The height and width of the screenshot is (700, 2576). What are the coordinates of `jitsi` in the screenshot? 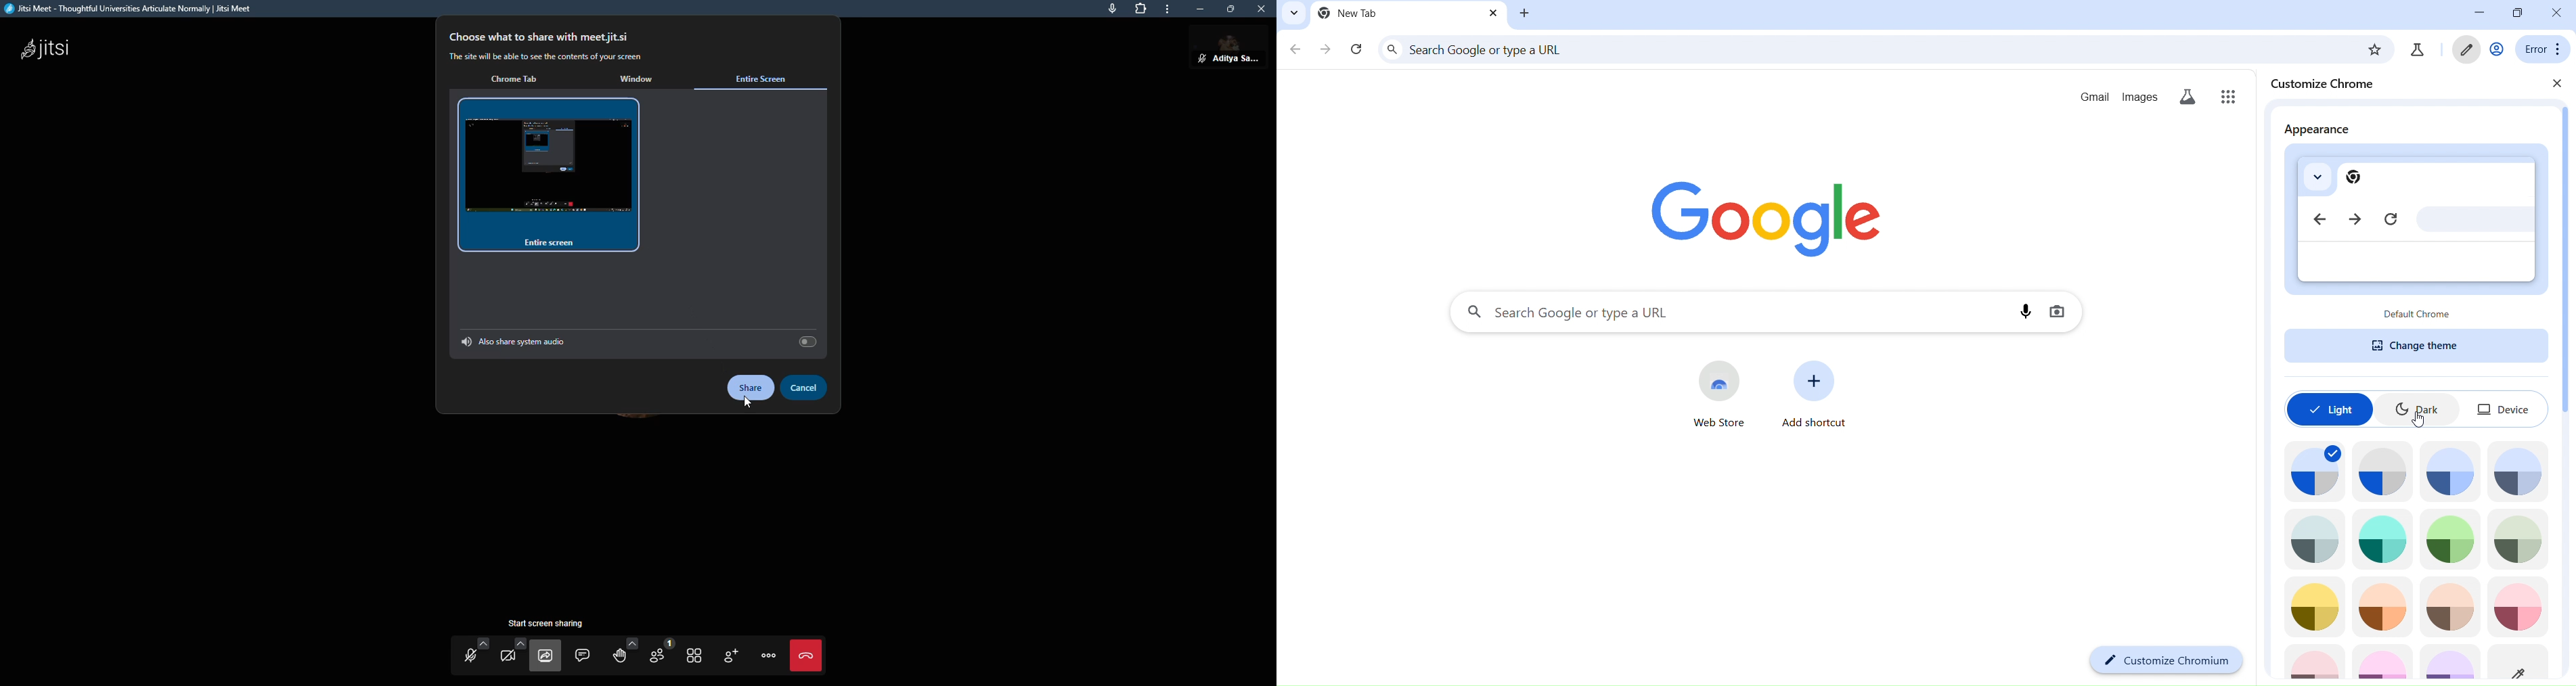 It's located at (47, 50).